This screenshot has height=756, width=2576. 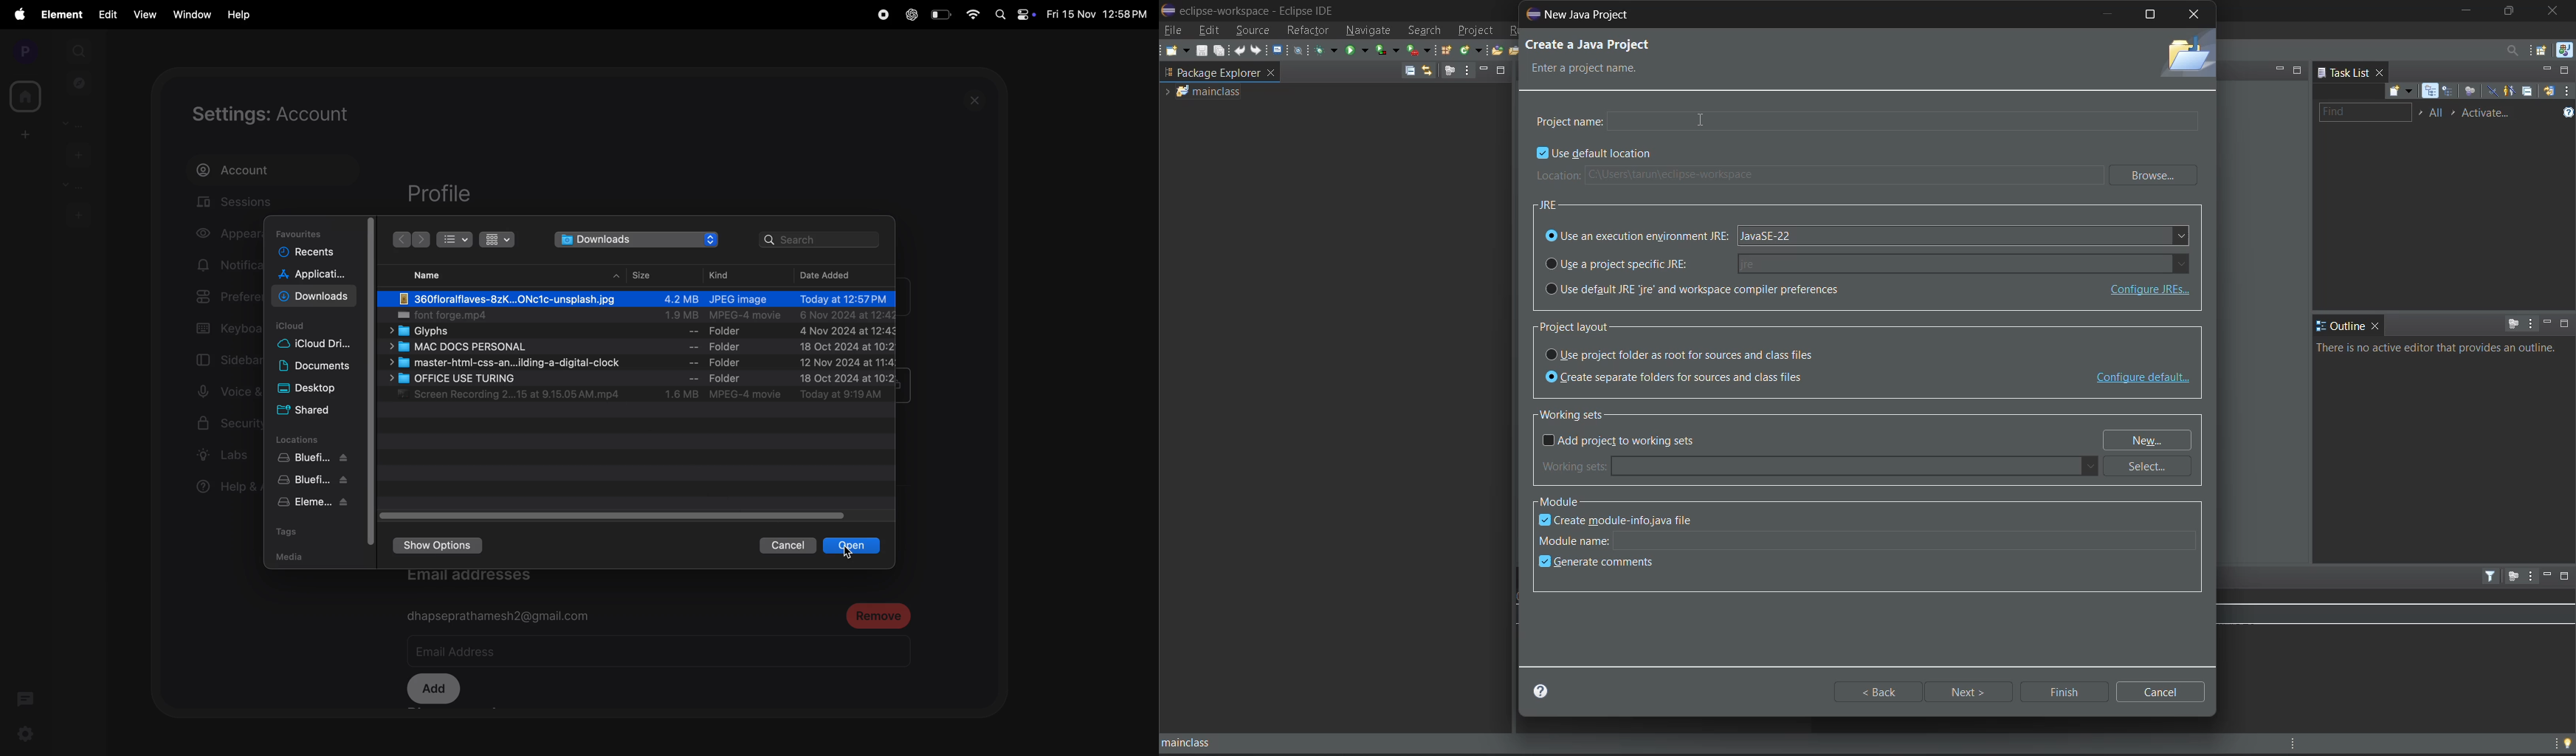 I want to click on add, so click(x=433, y=690).